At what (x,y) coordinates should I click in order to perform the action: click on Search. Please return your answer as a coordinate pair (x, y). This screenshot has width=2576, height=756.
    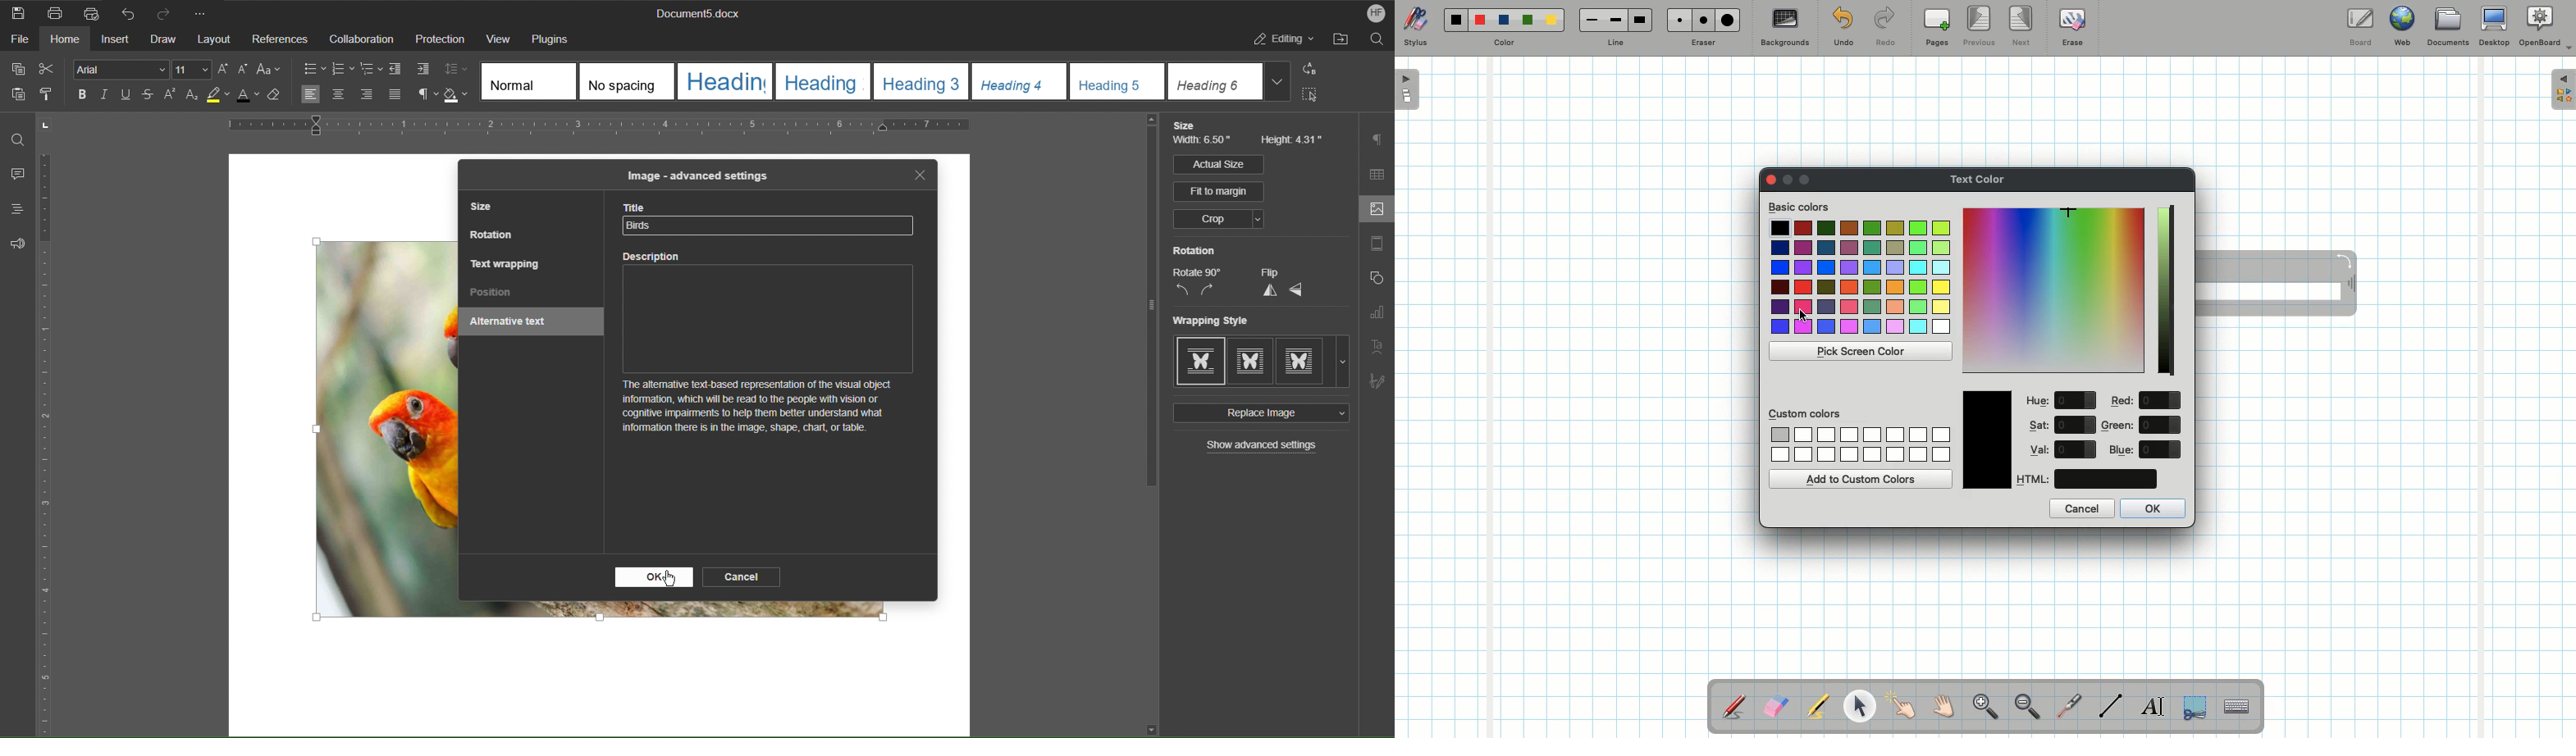
    Looking at the image, I should click on (1378, 41).